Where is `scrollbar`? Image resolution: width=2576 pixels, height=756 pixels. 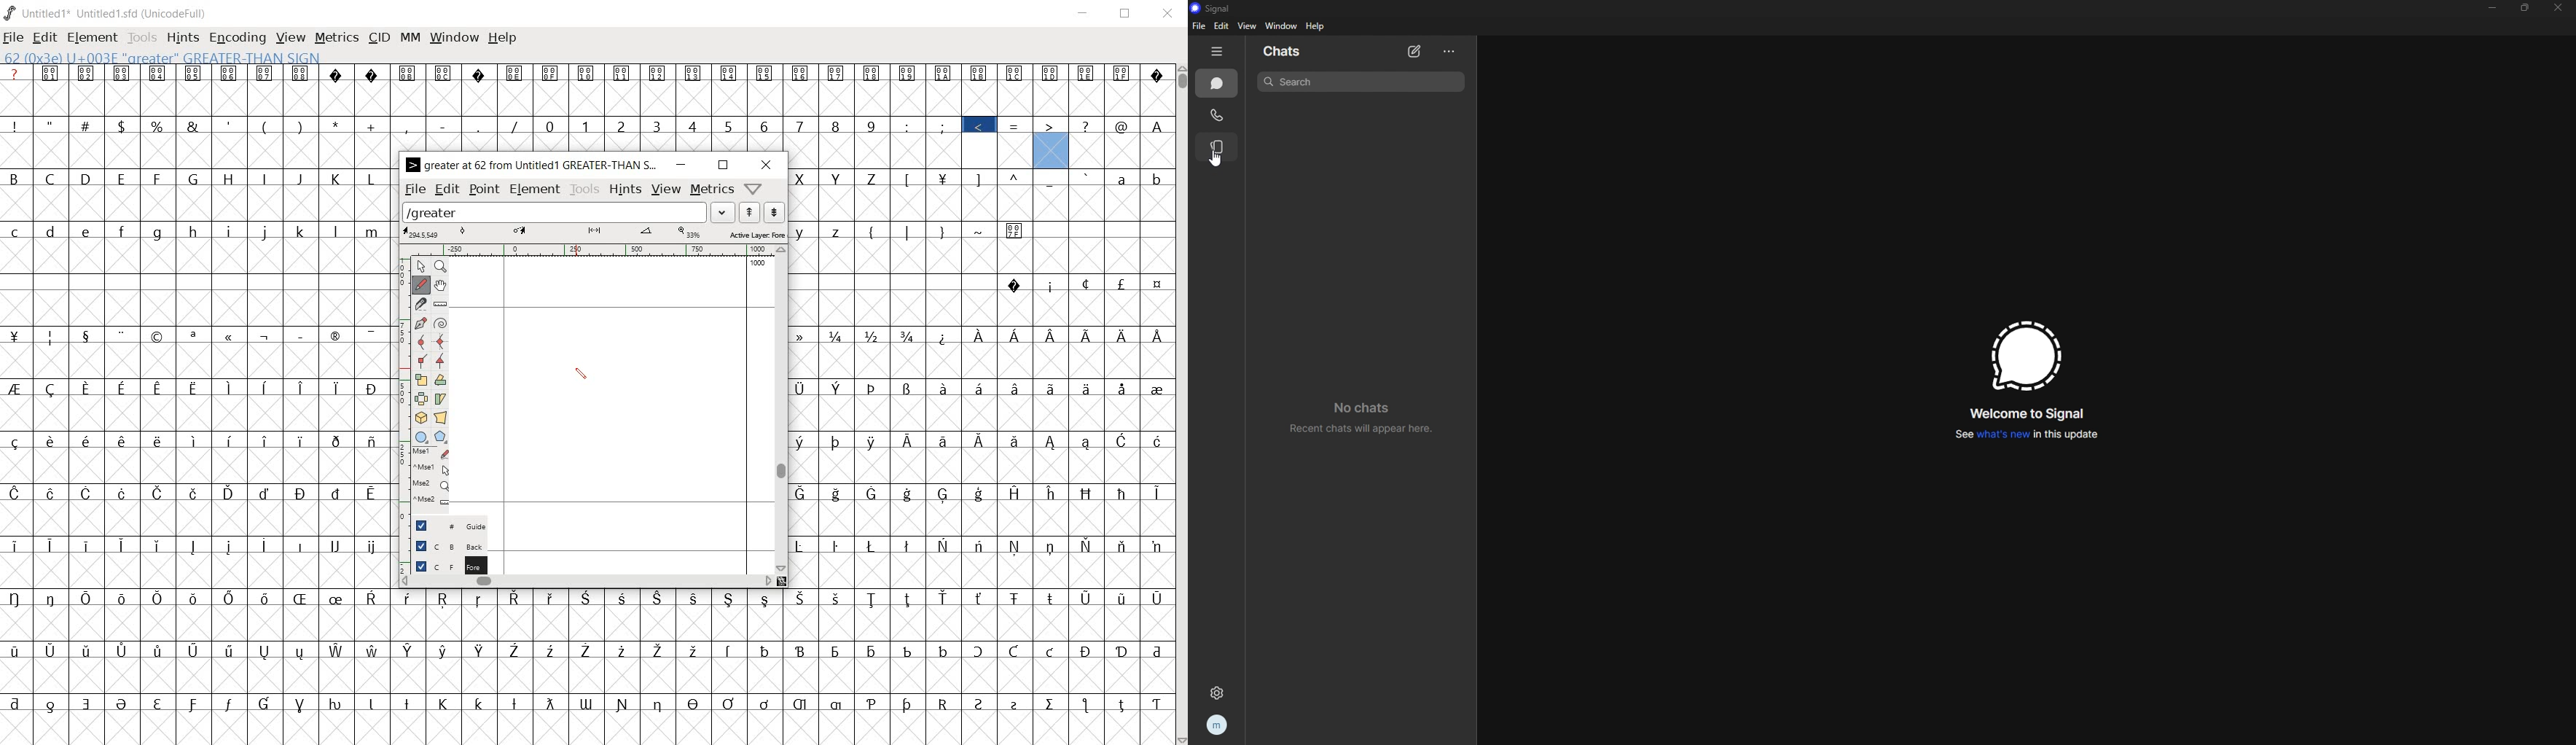 scrollbar is located at coordinates (587, 582).